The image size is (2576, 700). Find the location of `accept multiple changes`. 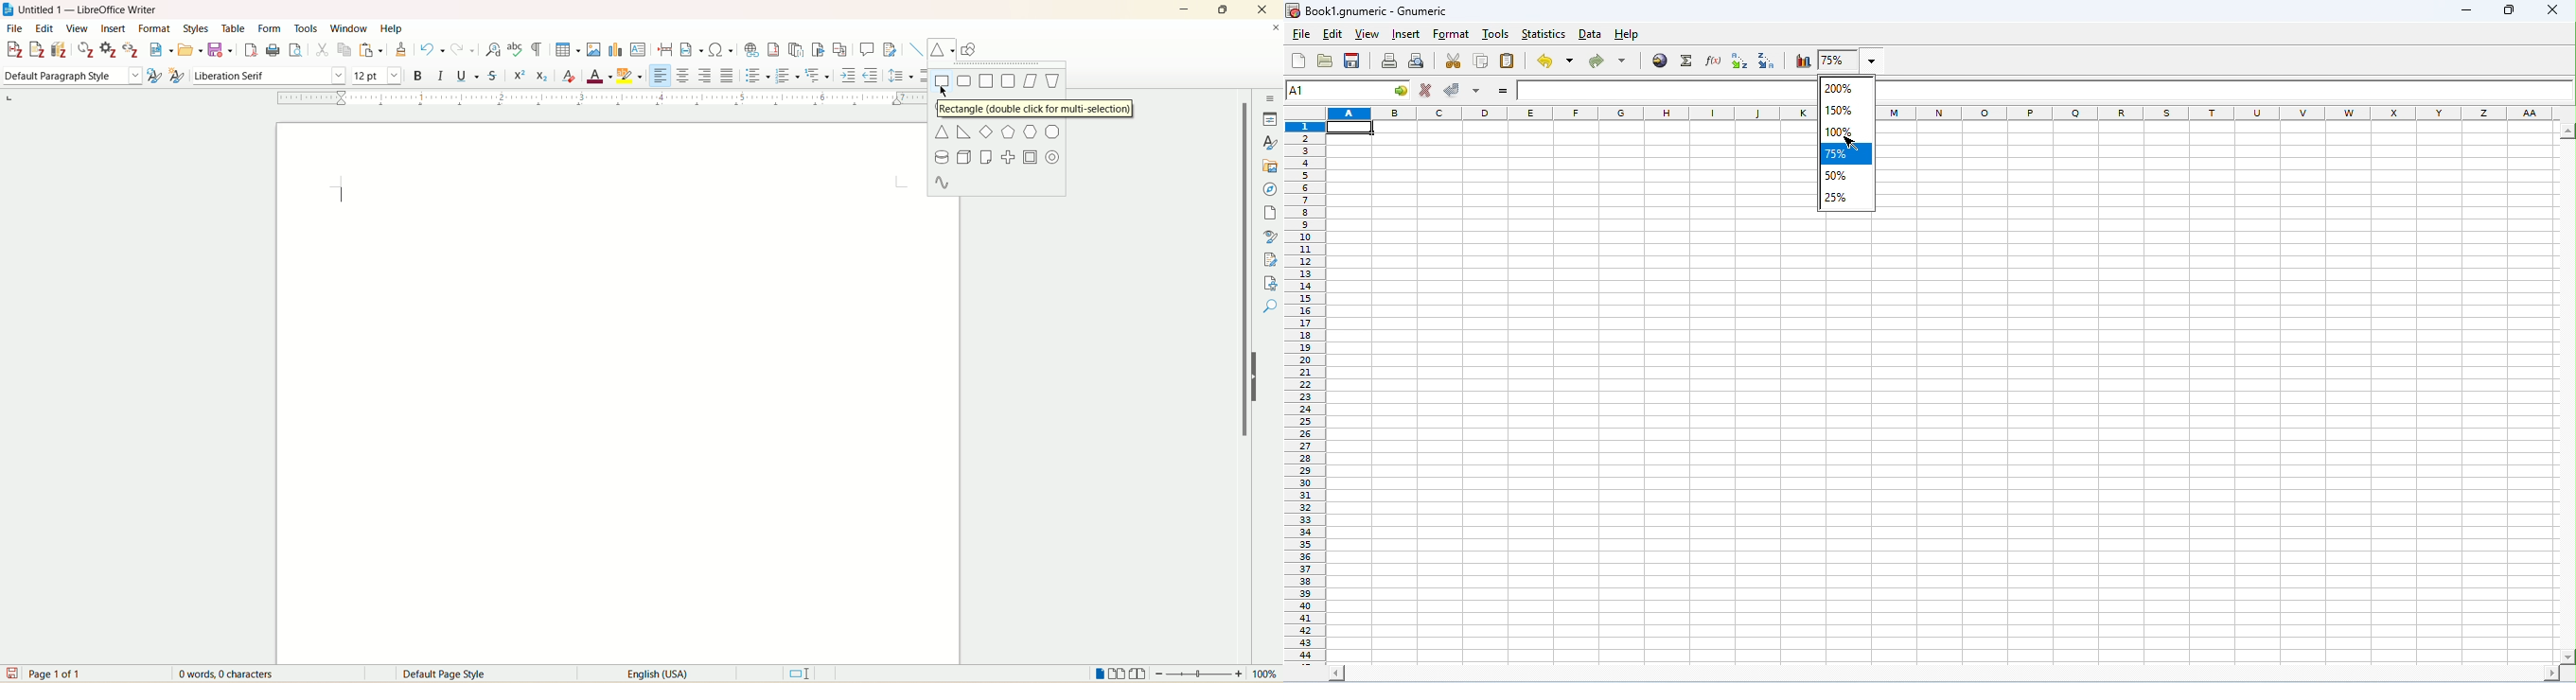

accept multiple changes is located at coordinates (1477, 92).